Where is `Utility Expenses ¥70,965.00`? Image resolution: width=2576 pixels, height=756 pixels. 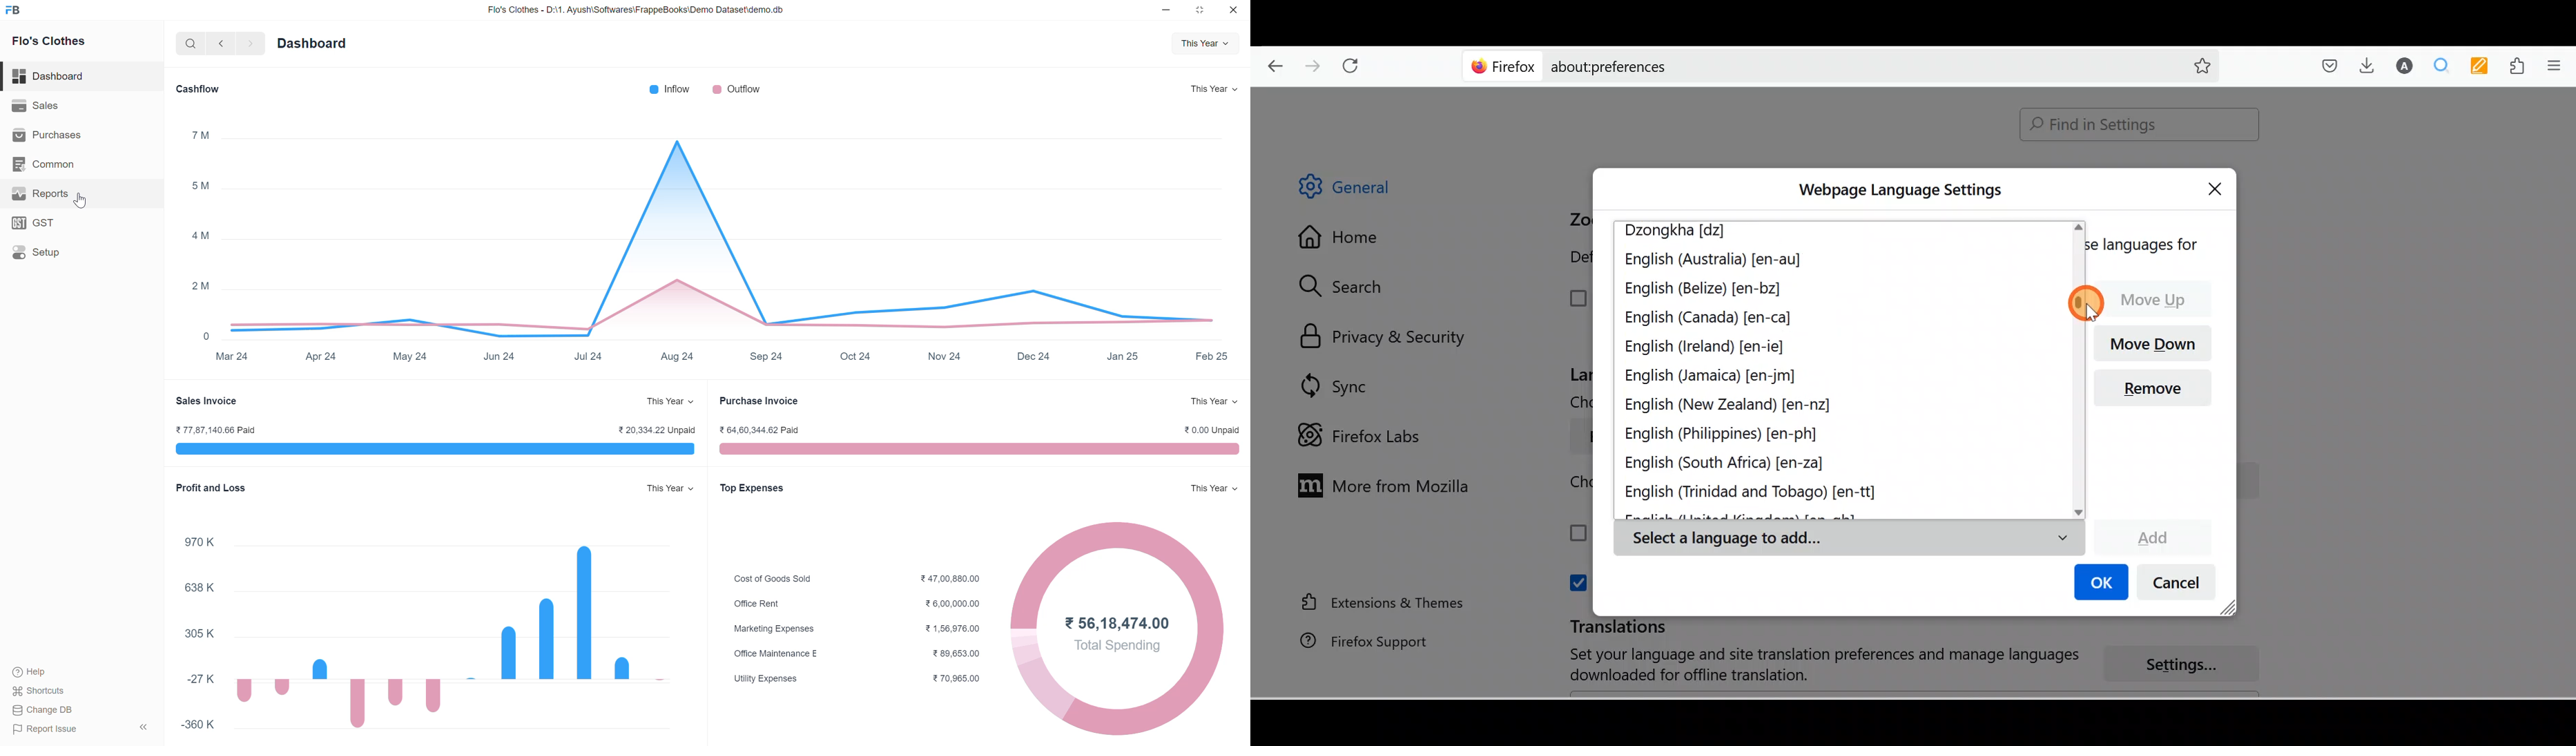
Utility Expenses ¥70,965.00 is located at coordinates (863, 679).